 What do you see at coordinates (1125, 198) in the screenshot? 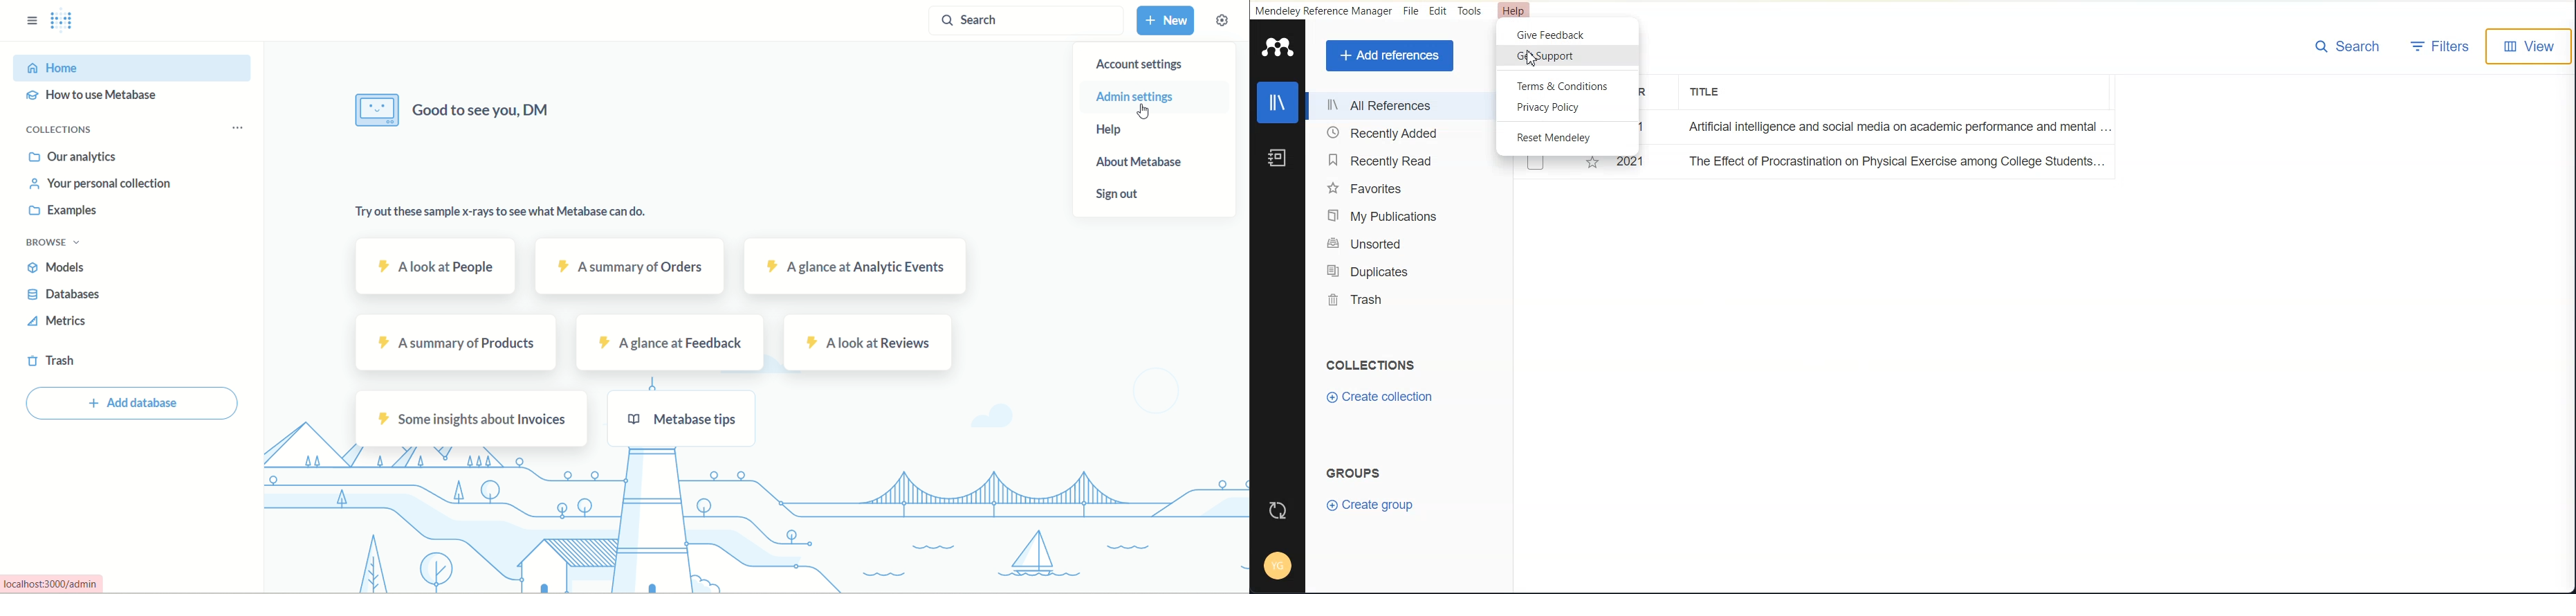
I see `sign out` at bounding box center [1125, 198].